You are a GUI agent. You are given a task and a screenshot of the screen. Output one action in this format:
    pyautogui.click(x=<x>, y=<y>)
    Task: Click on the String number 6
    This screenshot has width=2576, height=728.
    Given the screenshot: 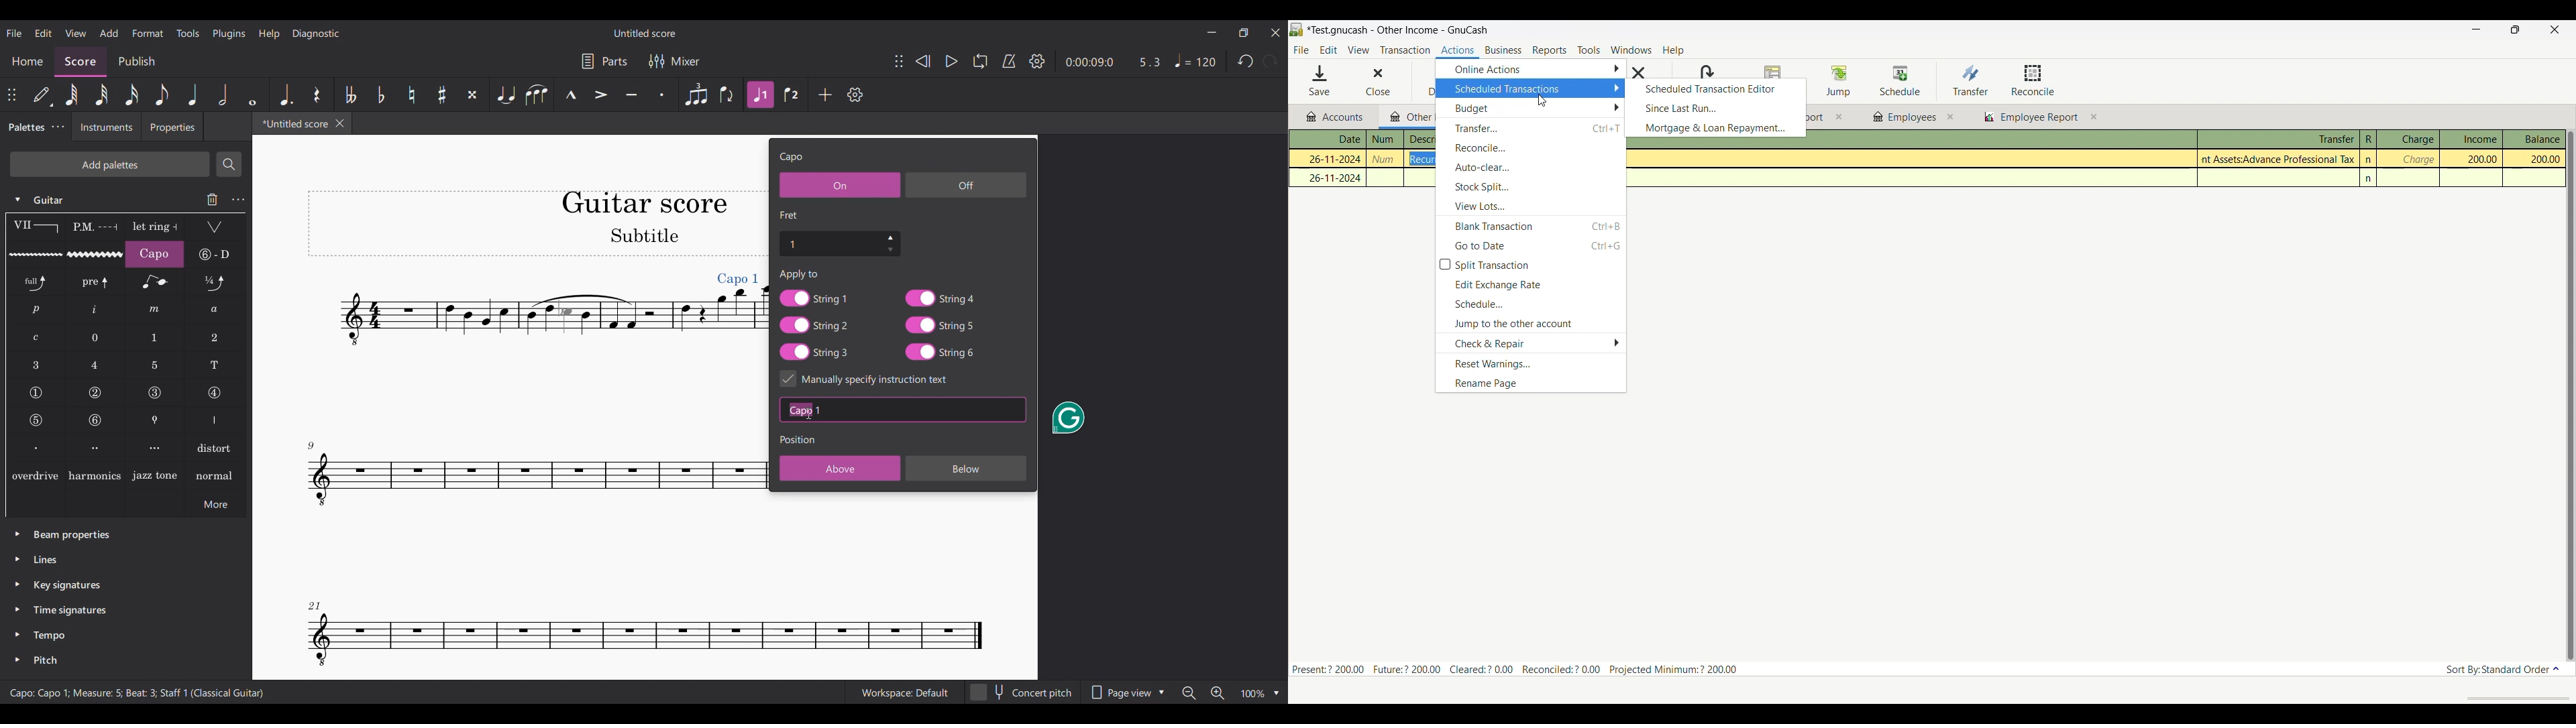 What is the action you would take?
    pyautogui.click(x=96, y=420)
    